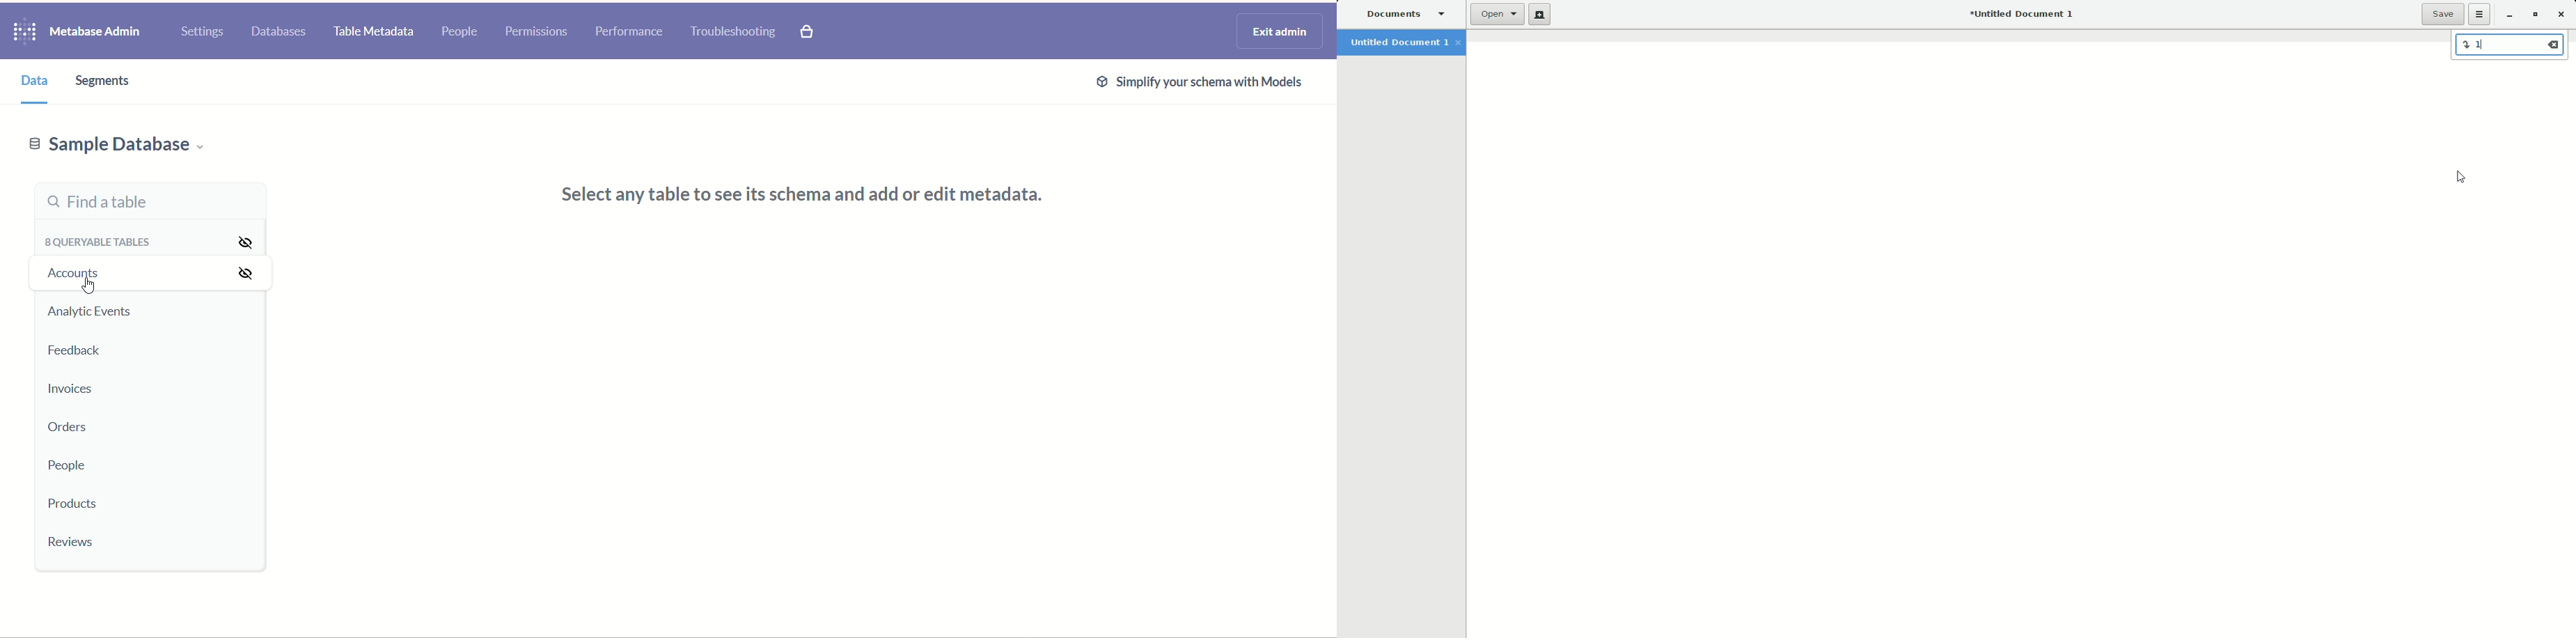 The height and width of the screenshot is (644, 2576). Describe the element at coordinates (1542, 15) in the screenshot. I see `New` at that location.